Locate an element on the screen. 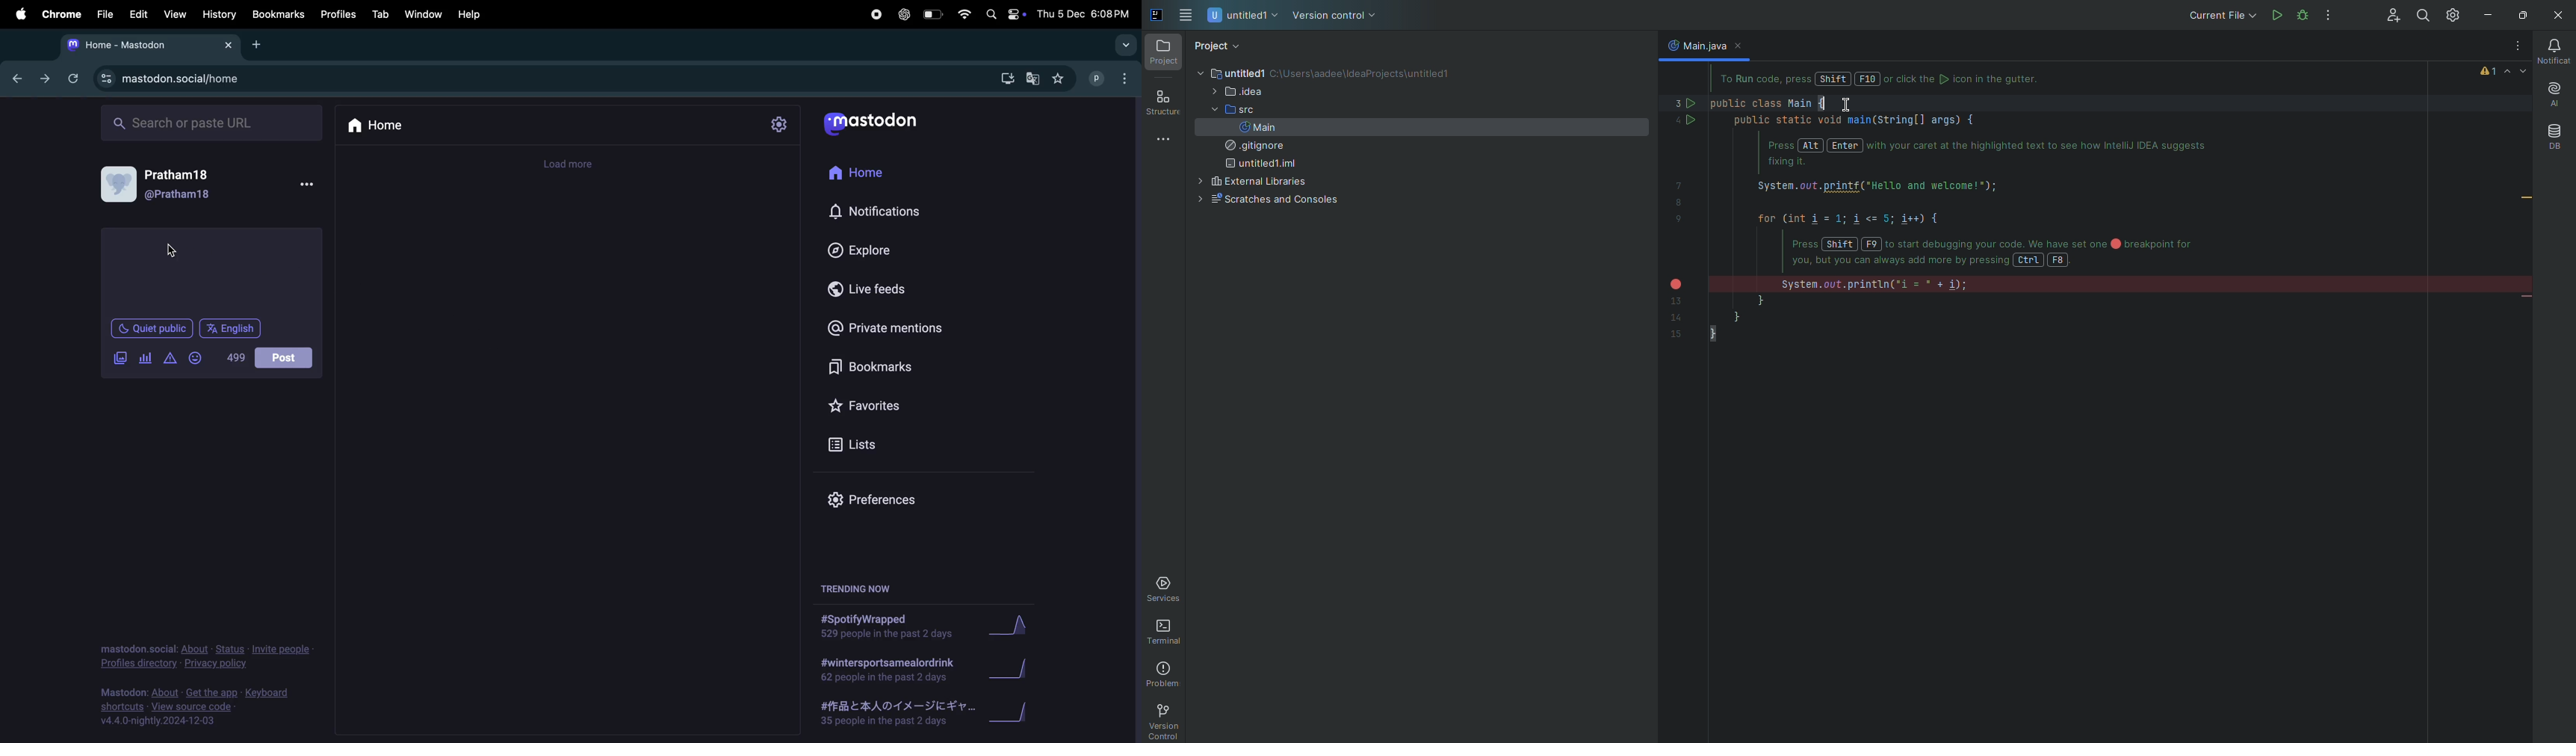 Image resolution: width=2576 pixels, height=756 pixels. privacy is located at coordinates (201, 657).